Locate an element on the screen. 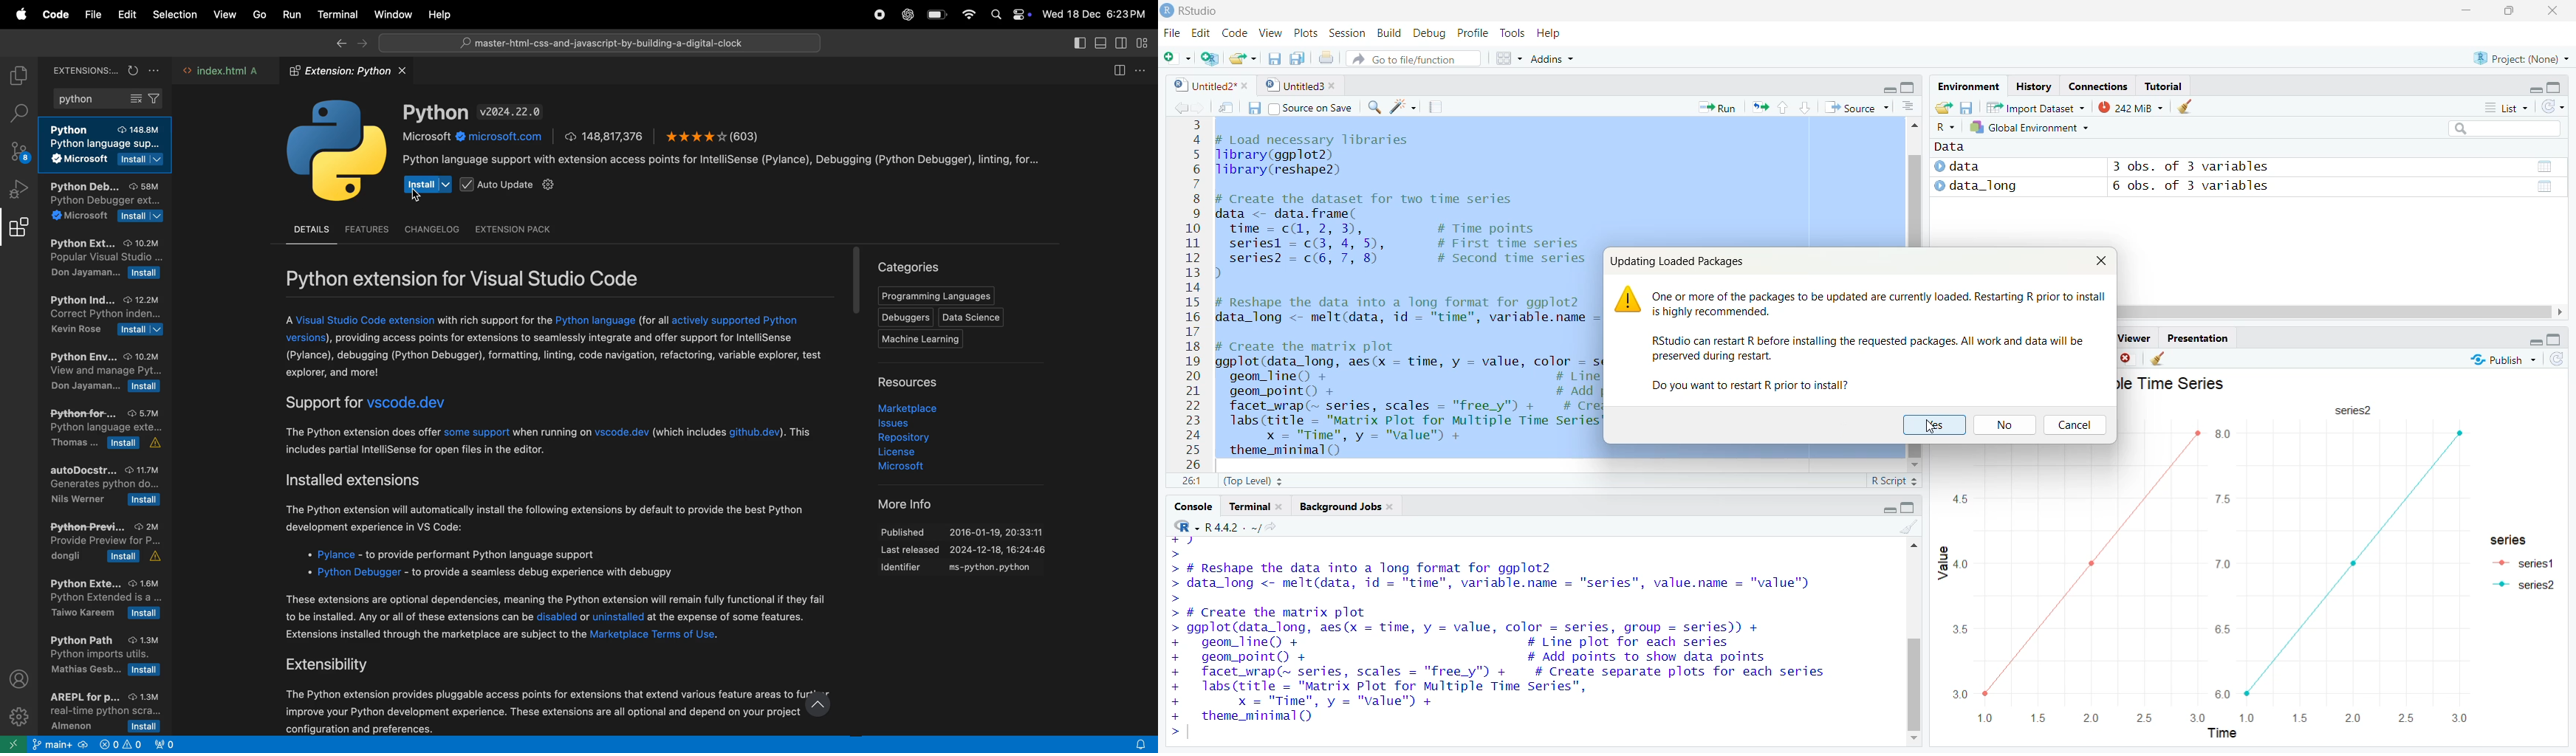 This screenshot has width=2576, height=756. 0 | Untitled2* is located at coordinates (1202, 86).